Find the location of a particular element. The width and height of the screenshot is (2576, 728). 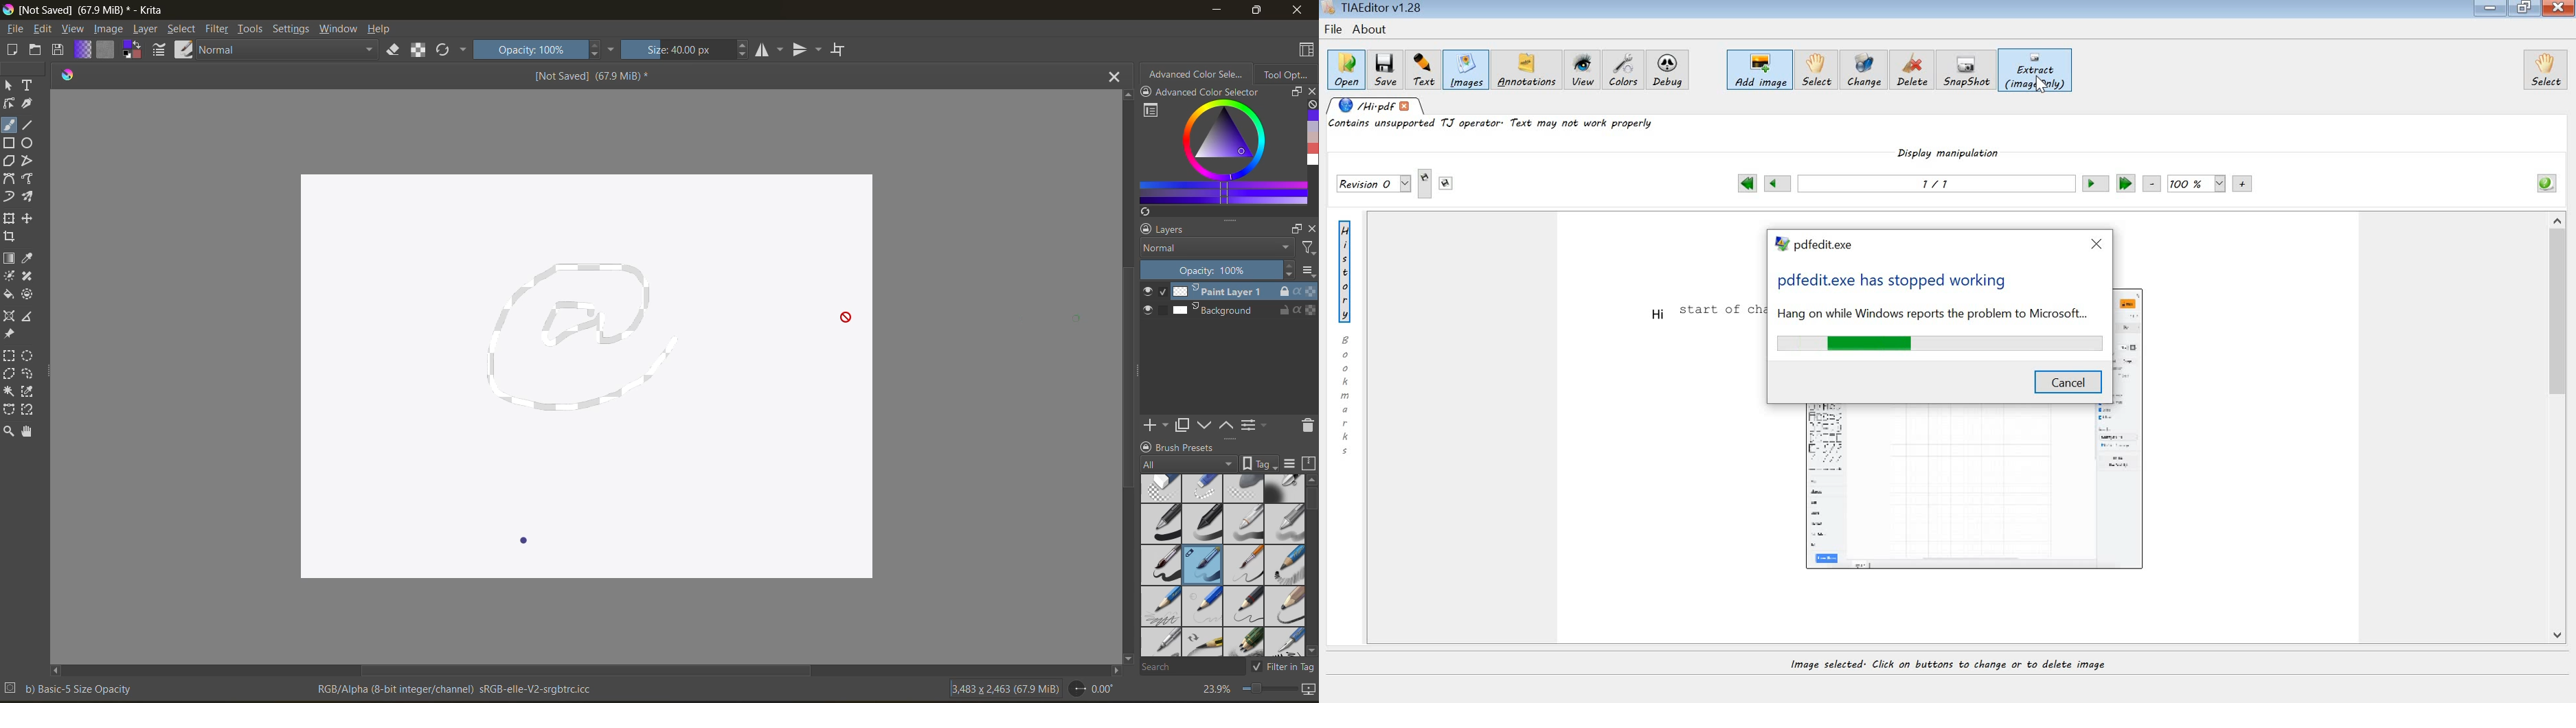

bezier curve selection tool is located at coordinates (9, 409).